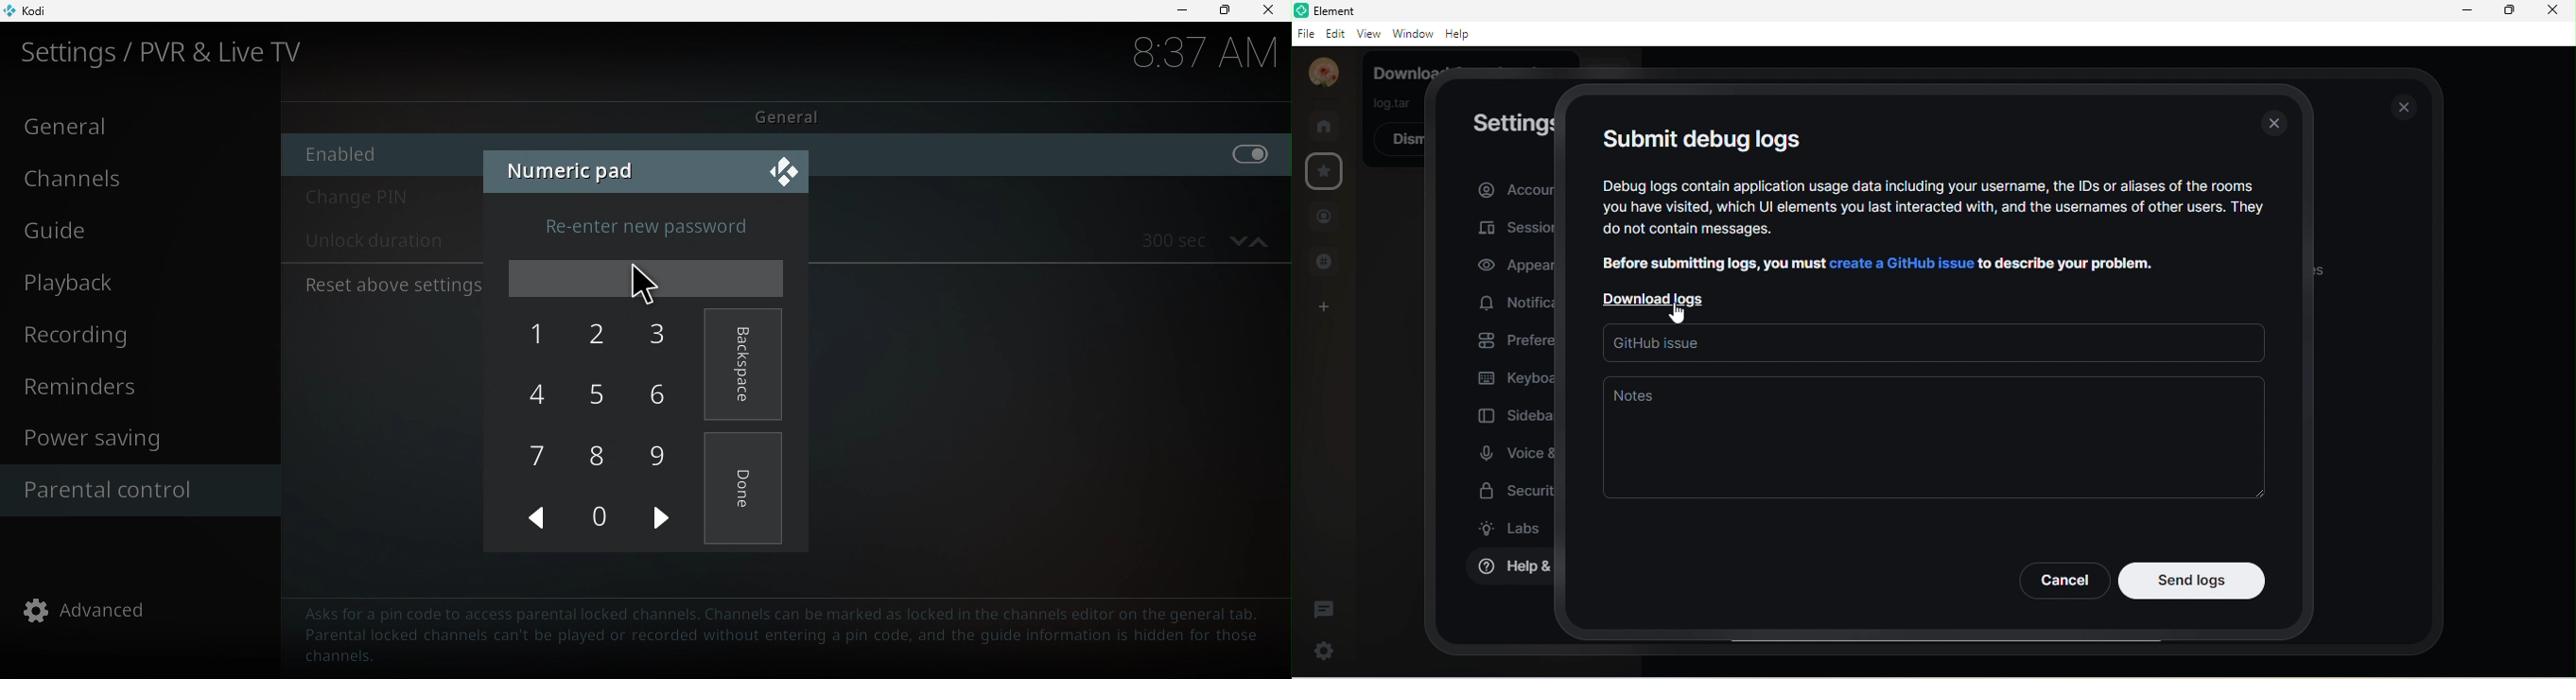 The height and width of the screenshot is (700, 2576). Describe the element at coordinates (1459, 34) in the screenshot. I see `help` at that location.